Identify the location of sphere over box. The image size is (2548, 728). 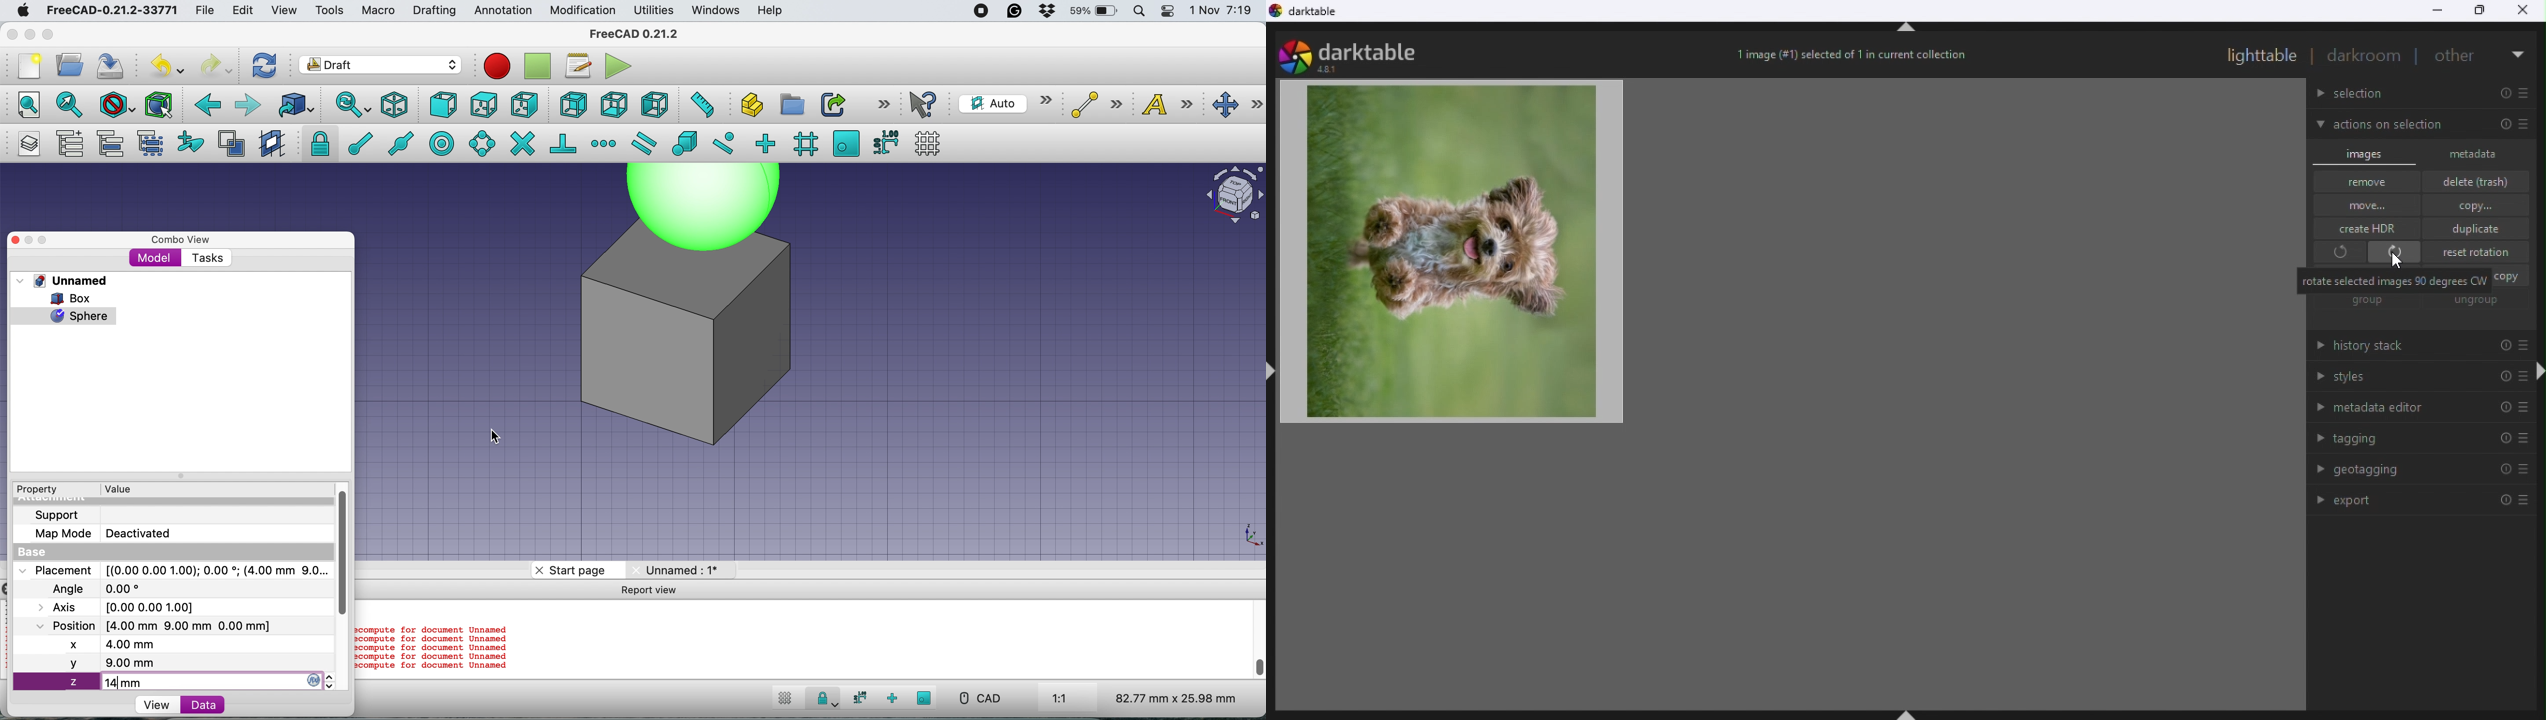
(698, 351).